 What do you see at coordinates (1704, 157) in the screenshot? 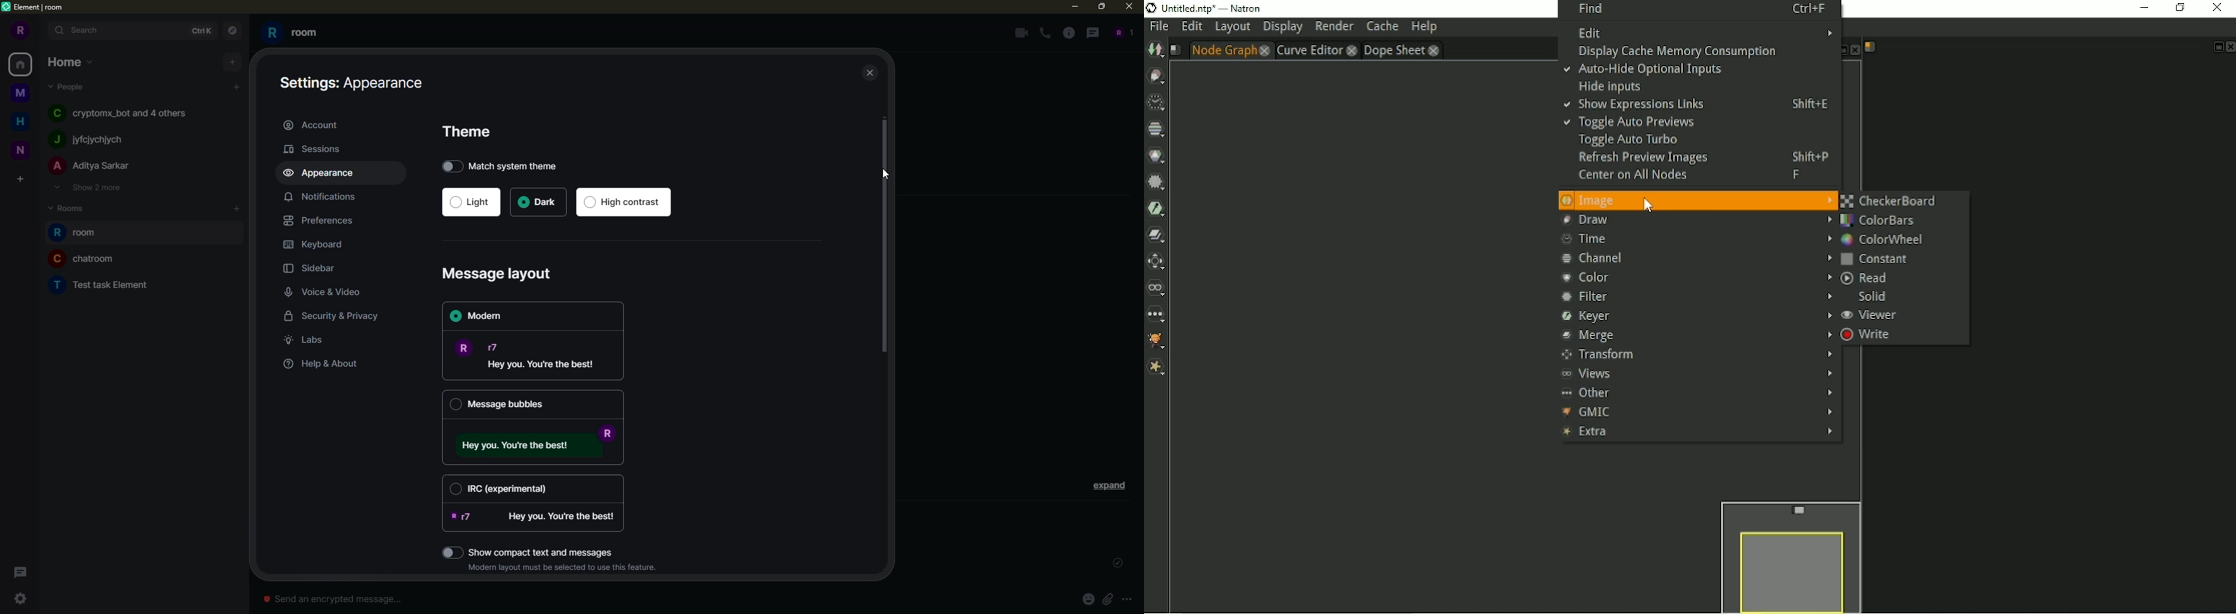
I see `Refresh preview images` at bounding box center [1704, 157].